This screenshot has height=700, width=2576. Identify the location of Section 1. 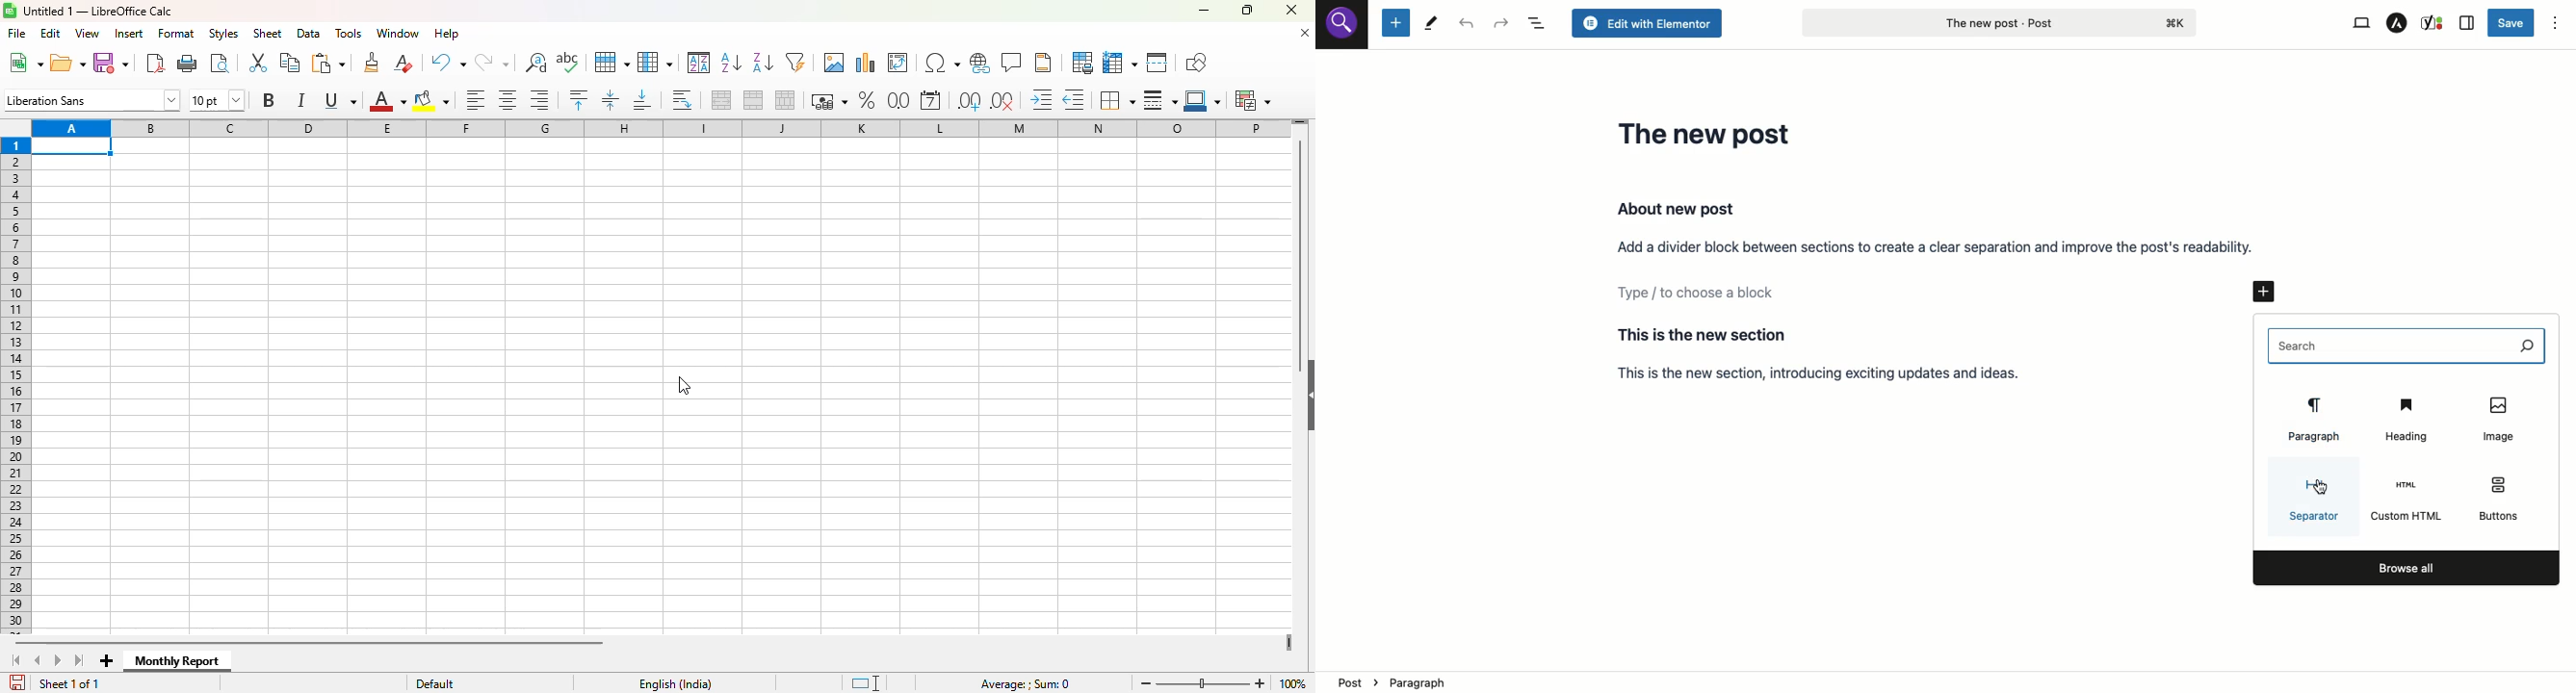
(1936, 227).